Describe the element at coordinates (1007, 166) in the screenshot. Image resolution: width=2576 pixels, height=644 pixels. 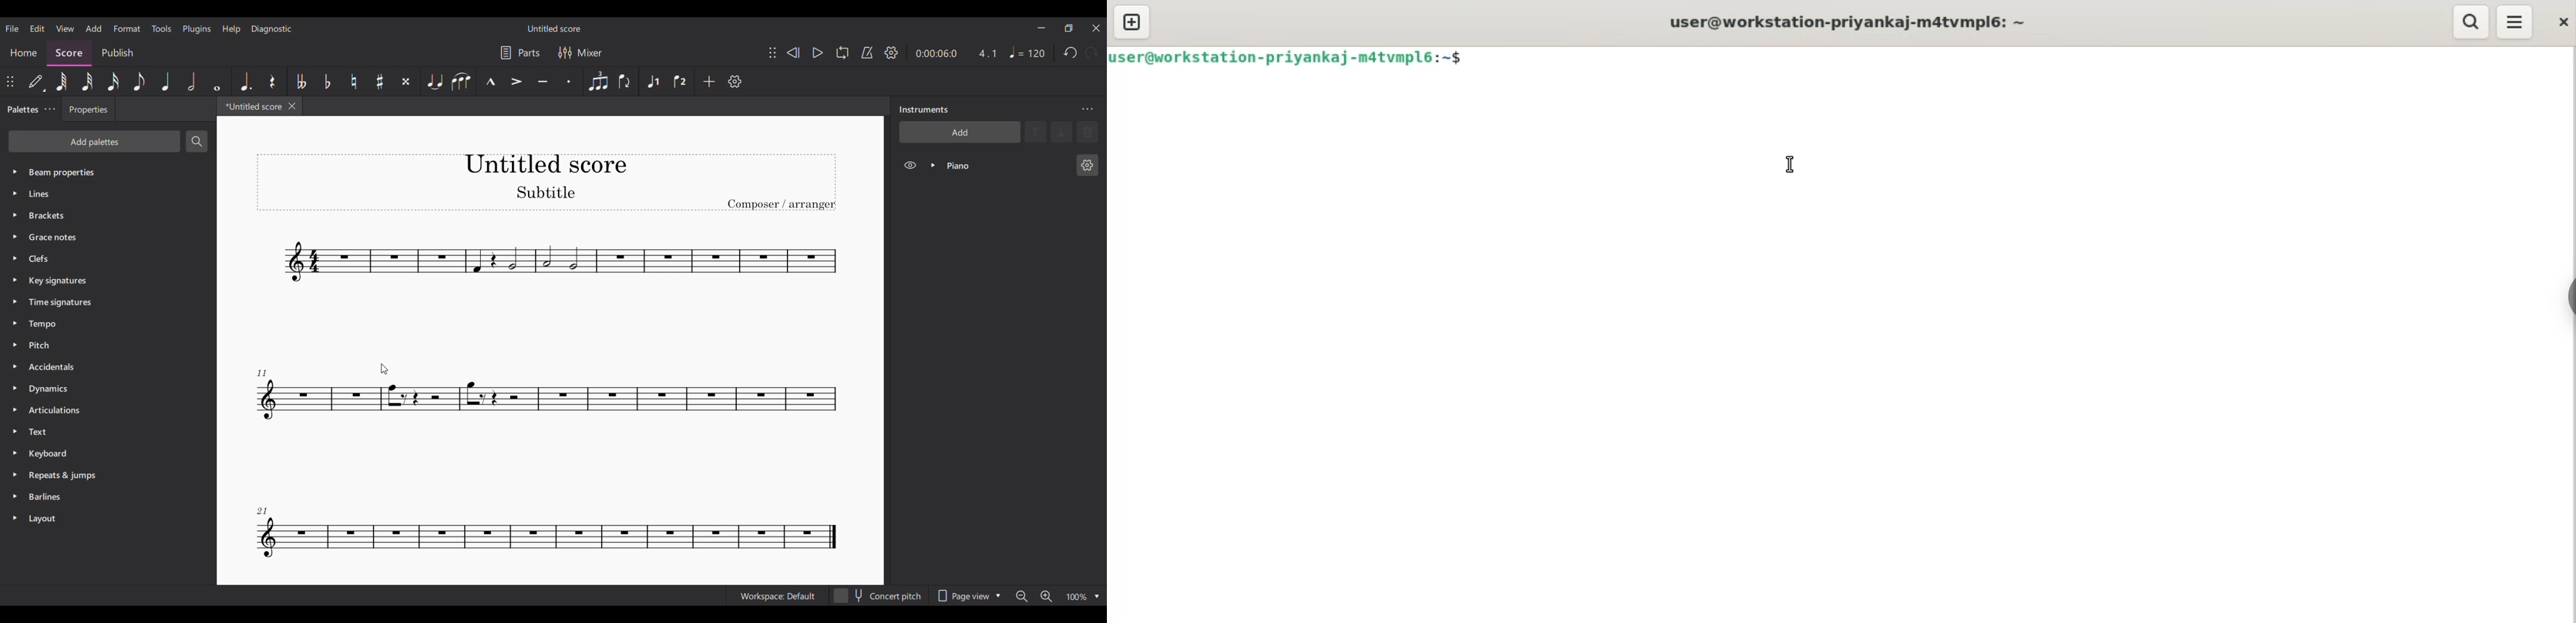
I see `Current instrument` at that location.